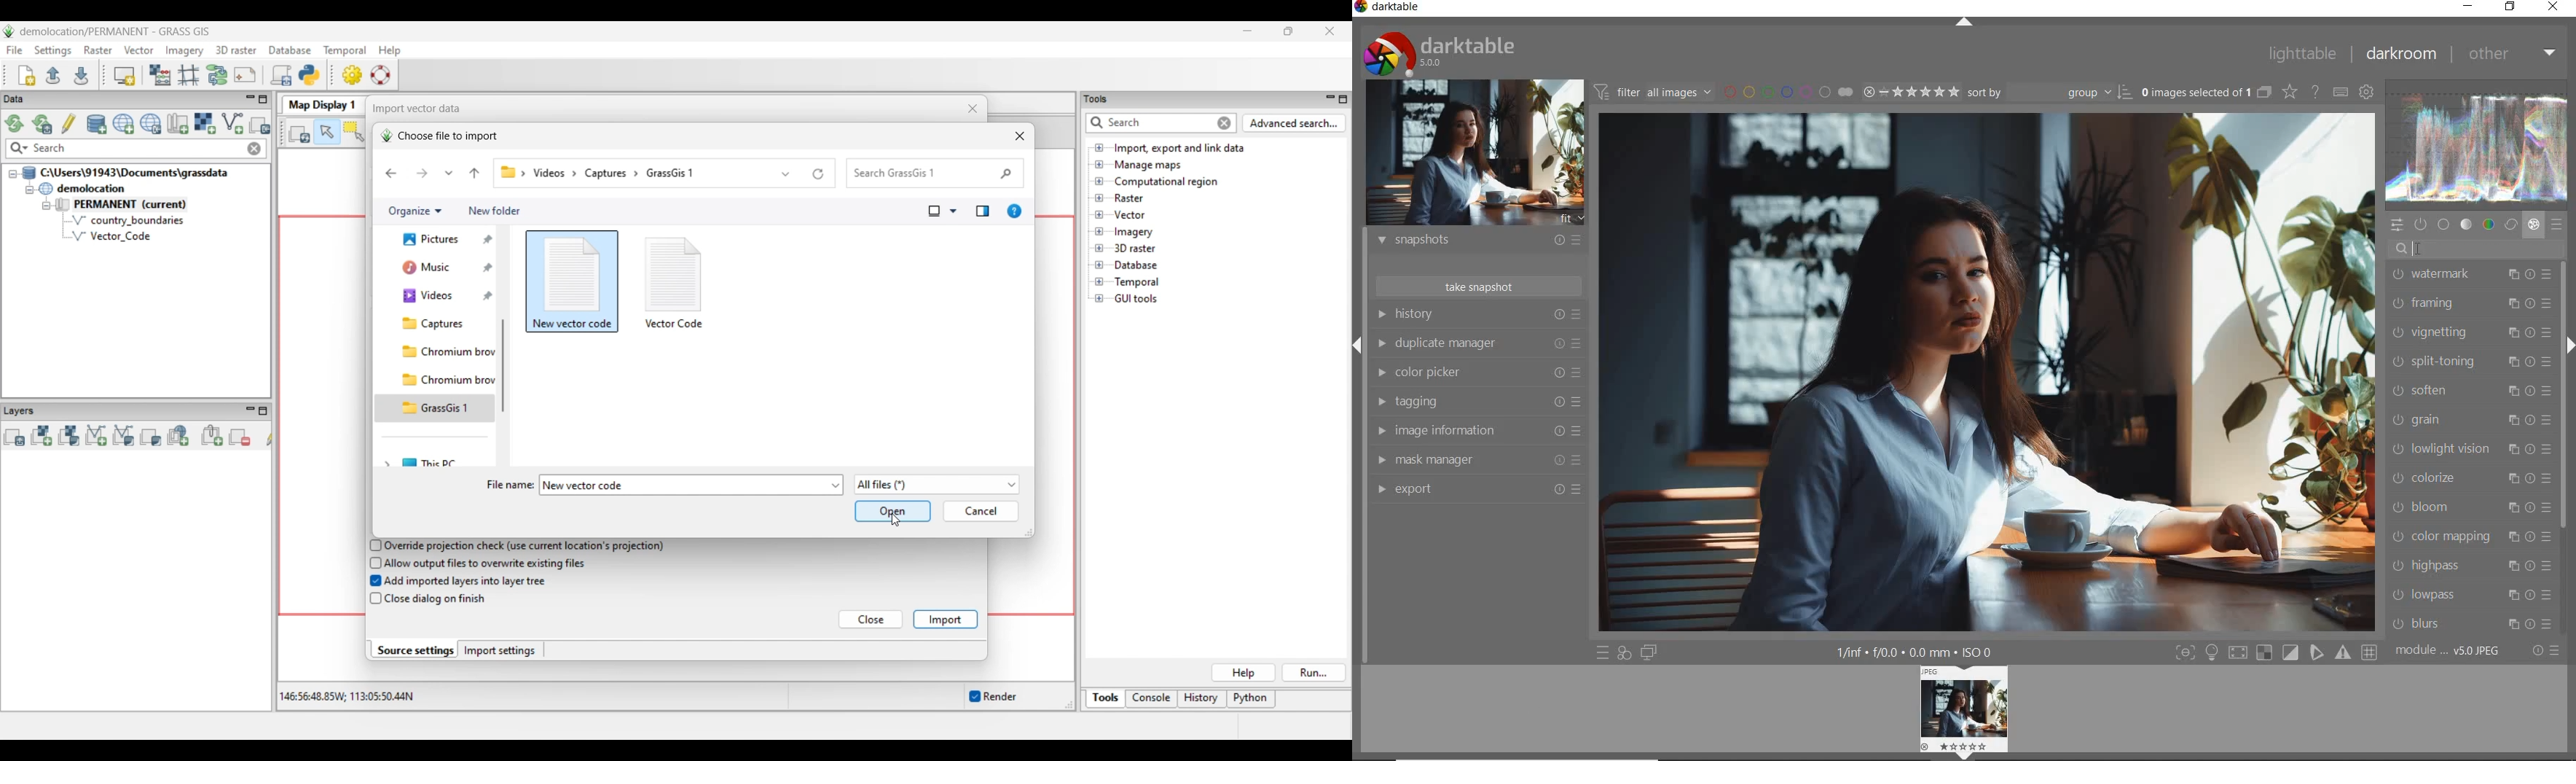 The image size is (2576, 784). I want to click on darkroom, so click(2400, 55).